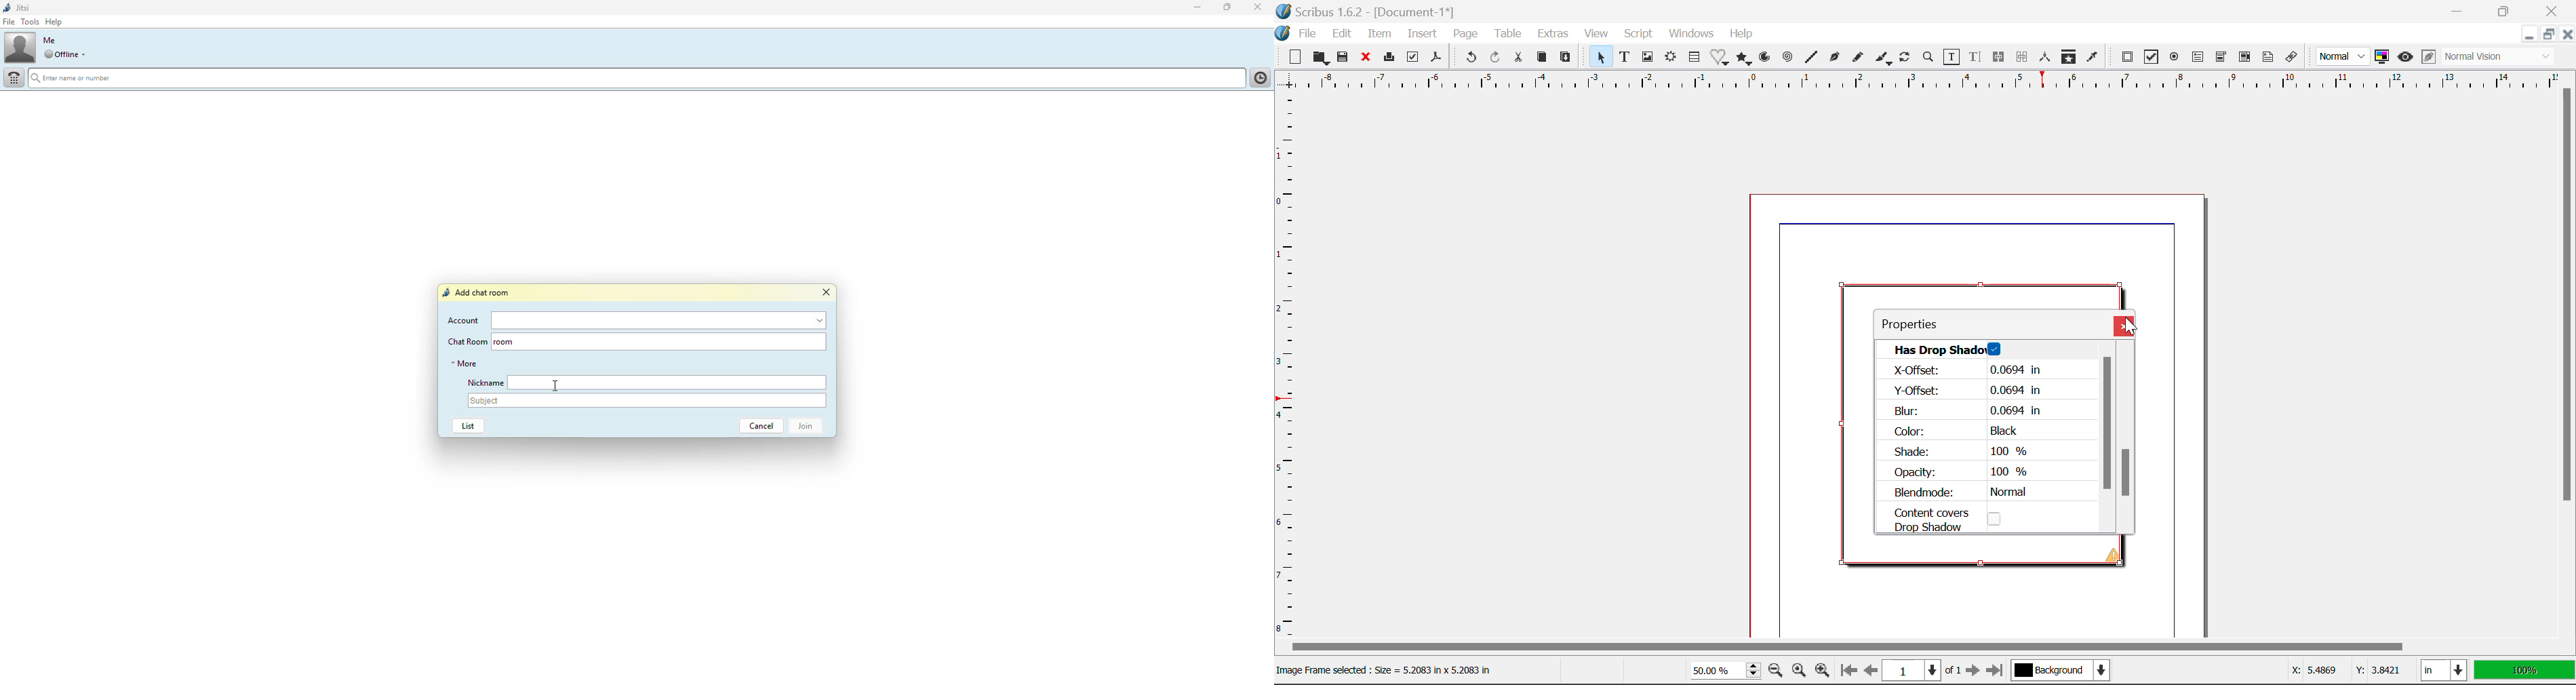  Describe the element at coordinates (2221, 59) in the screenshot. I see `Pdf Combo box` at that location.